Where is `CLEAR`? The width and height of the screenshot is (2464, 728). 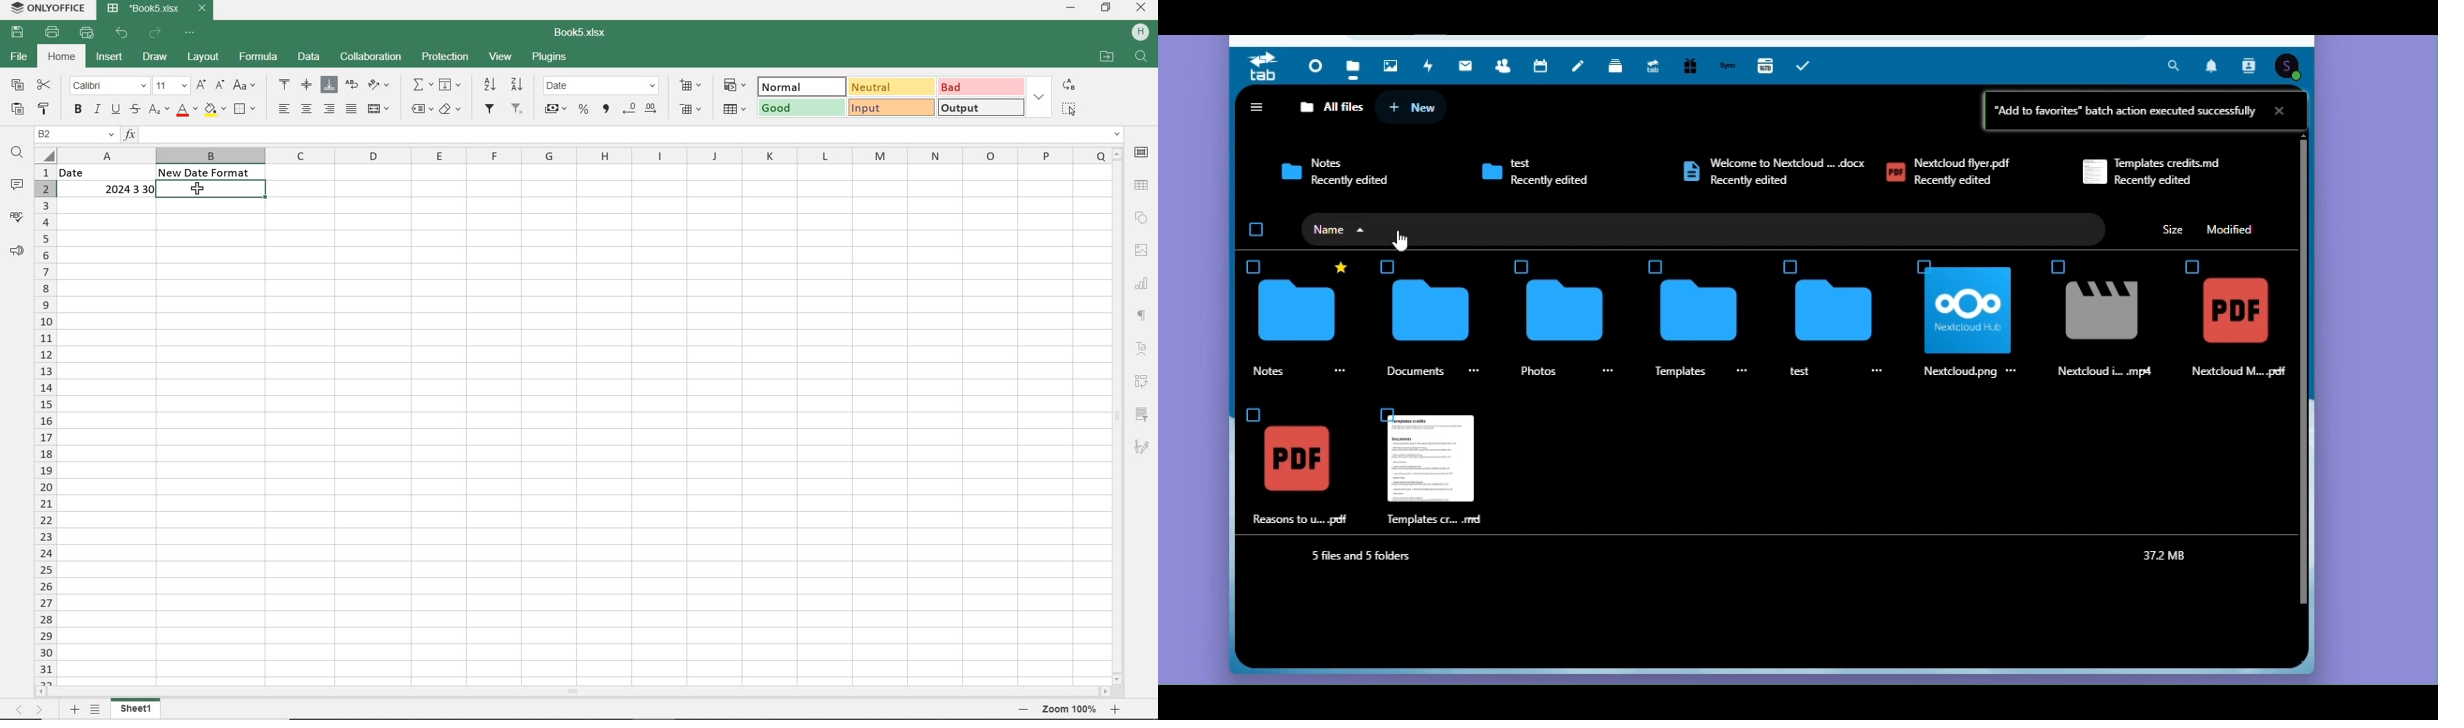
CLEAR is located at coordinates (451, 108).